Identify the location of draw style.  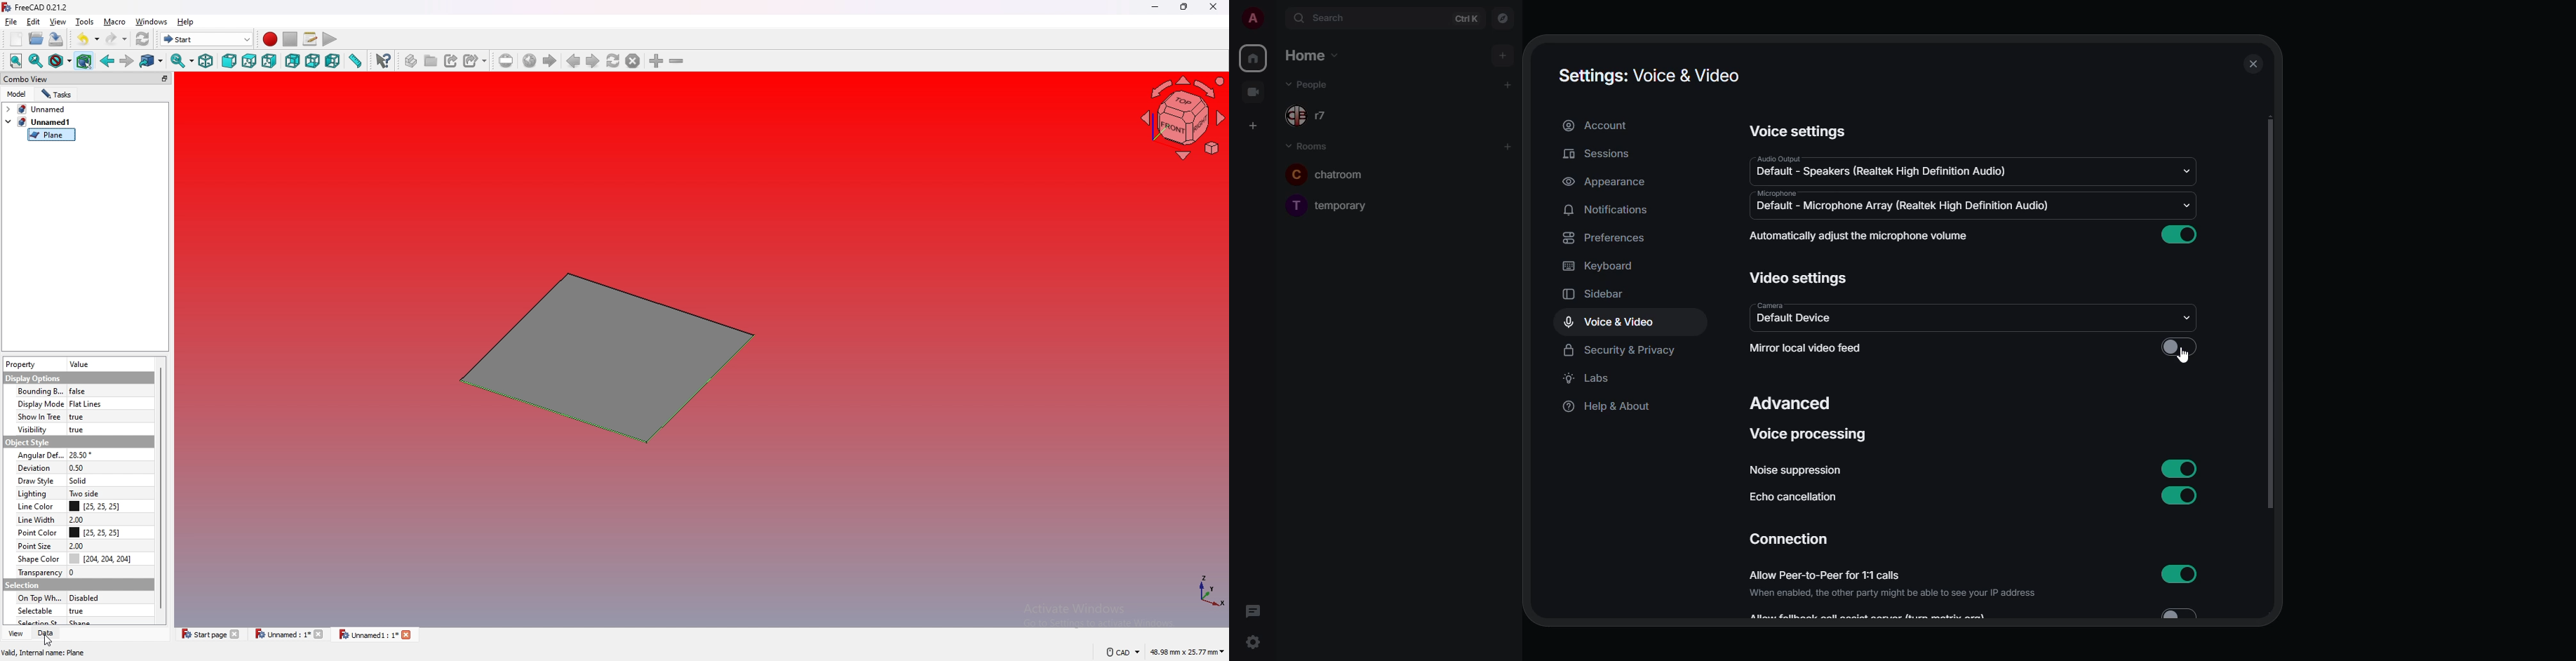
(34, 480).